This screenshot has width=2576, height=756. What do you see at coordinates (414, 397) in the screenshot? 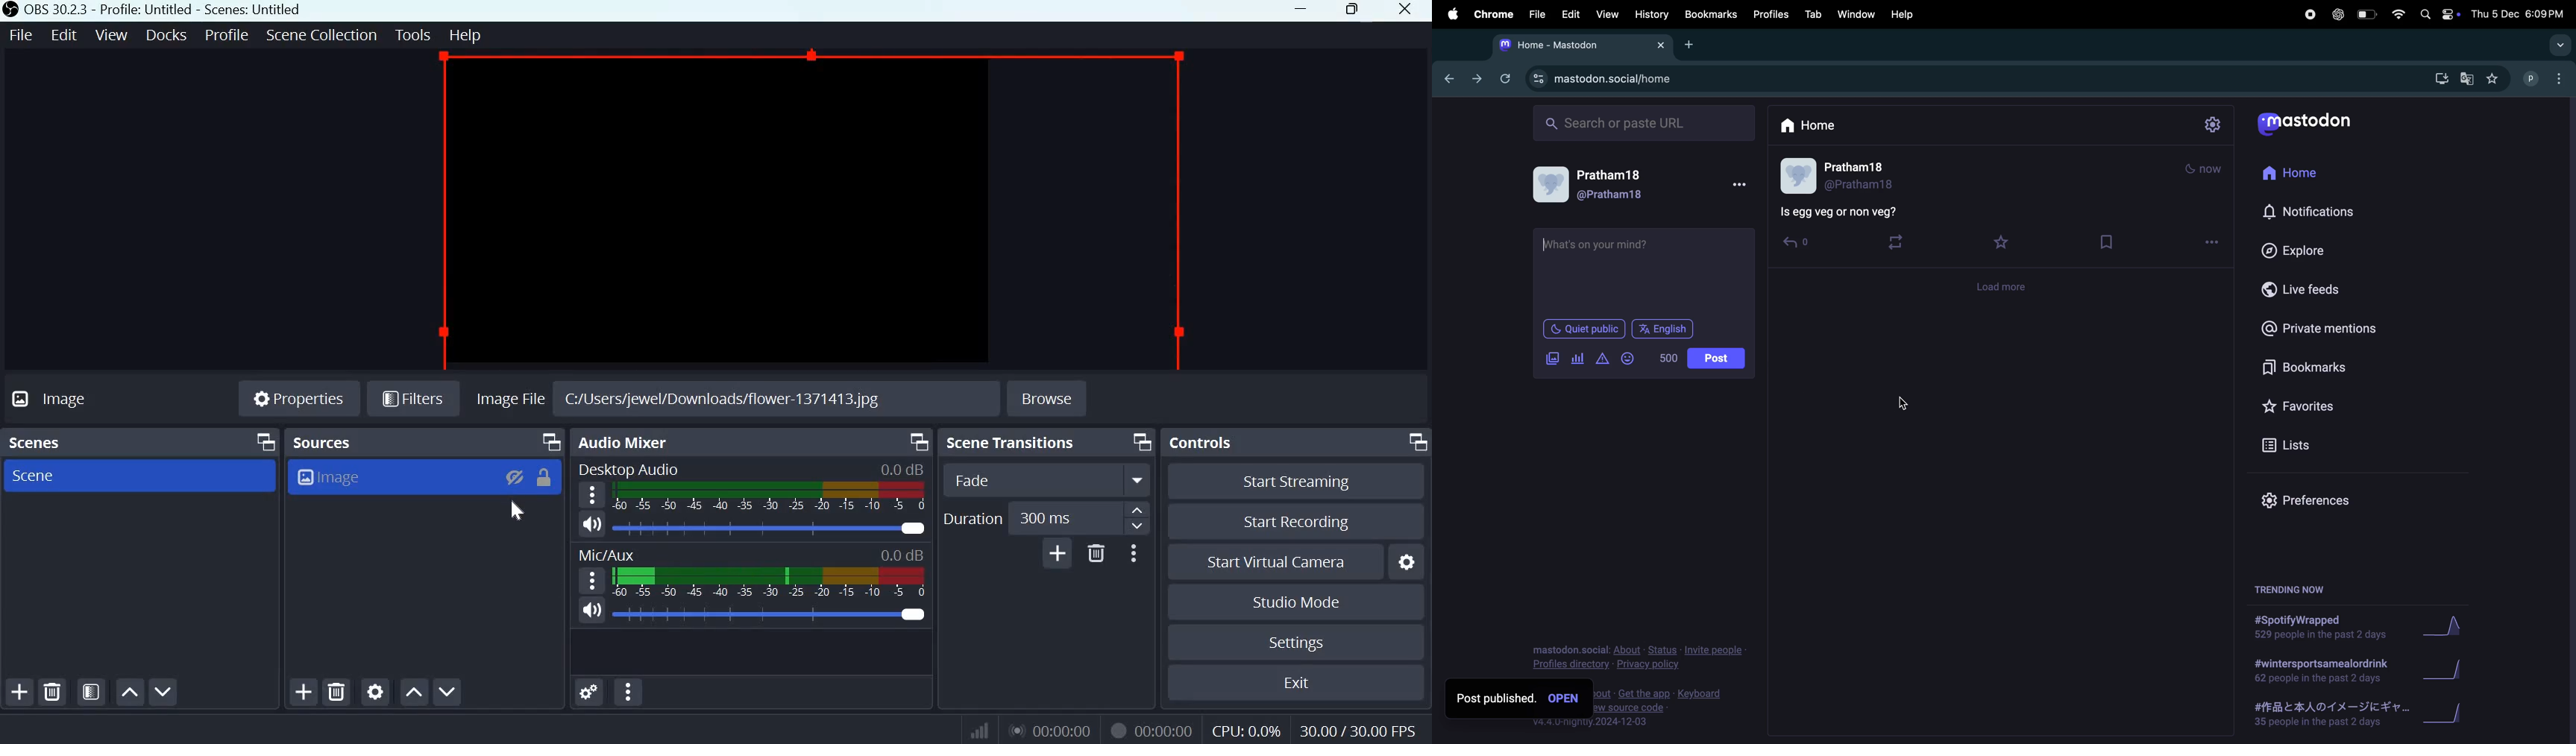
I see `Filters` at bounding box center [414, 397].